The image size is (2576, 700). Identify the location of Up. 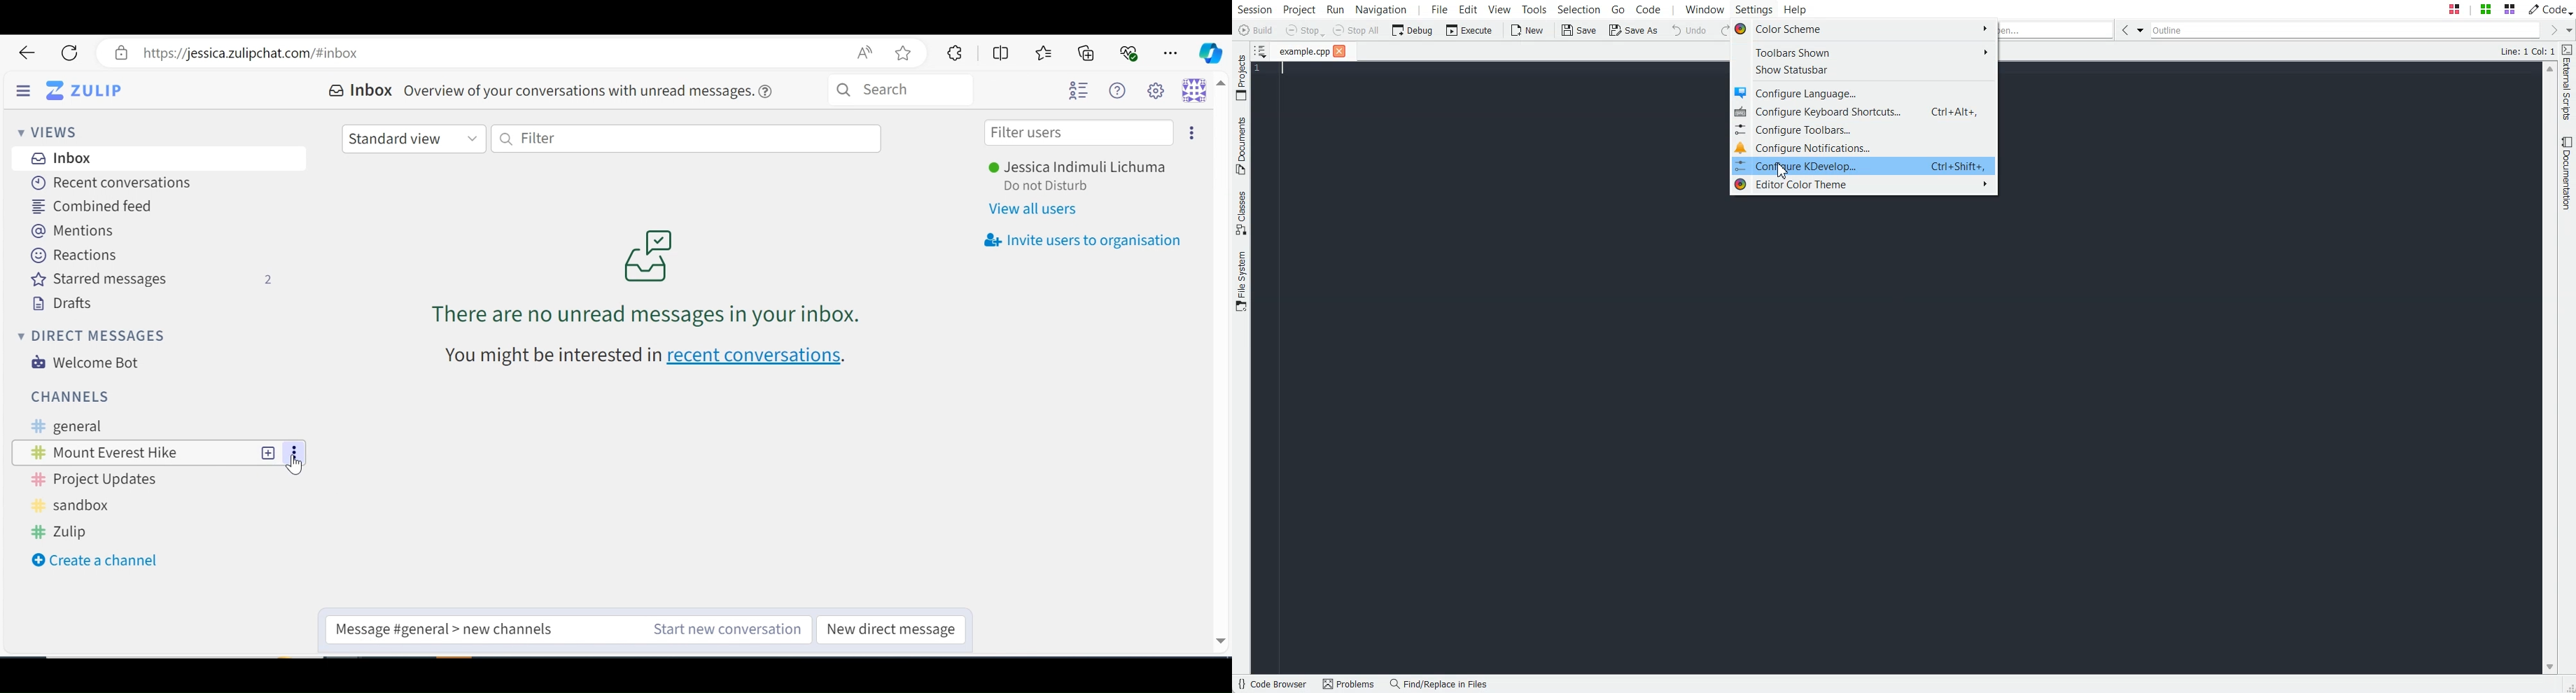
(1222, 88).